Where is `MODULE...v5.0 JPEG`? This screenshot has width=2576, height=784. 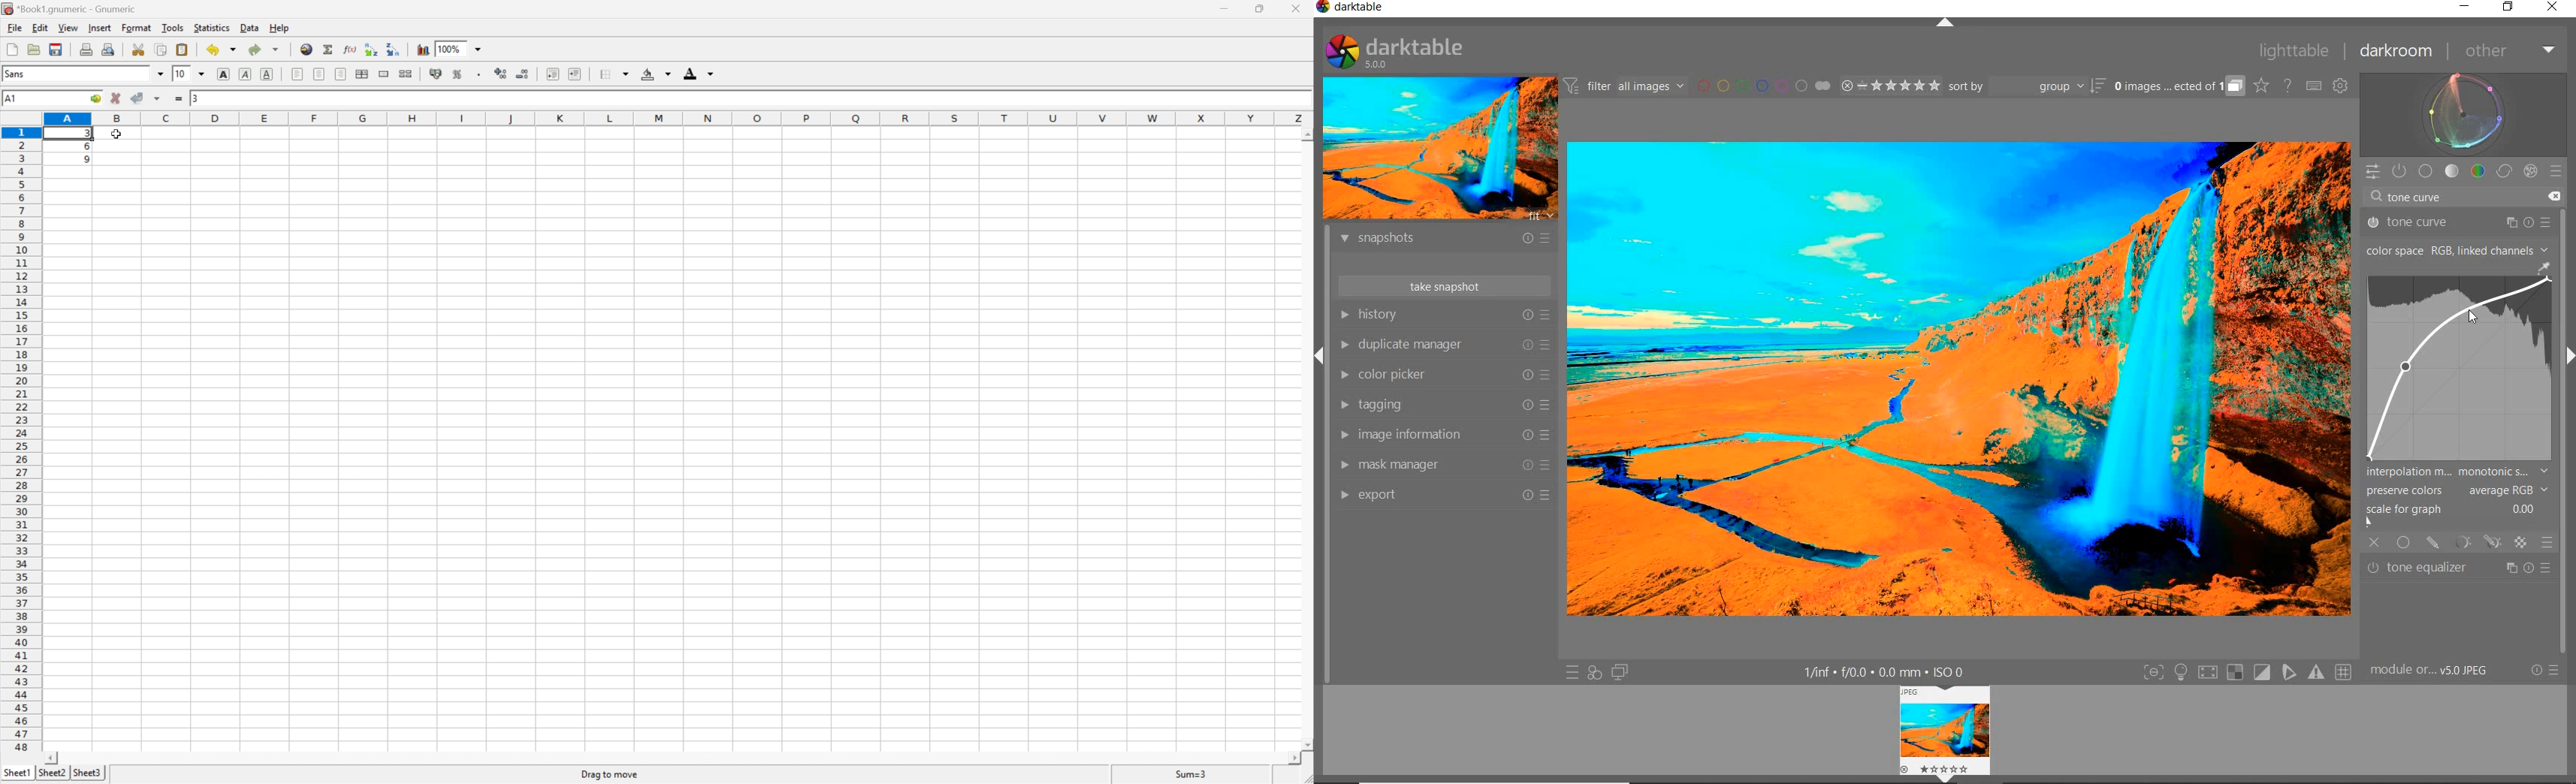
MODULE...v5.0 JPEG is located at coordinates (2433, 671).